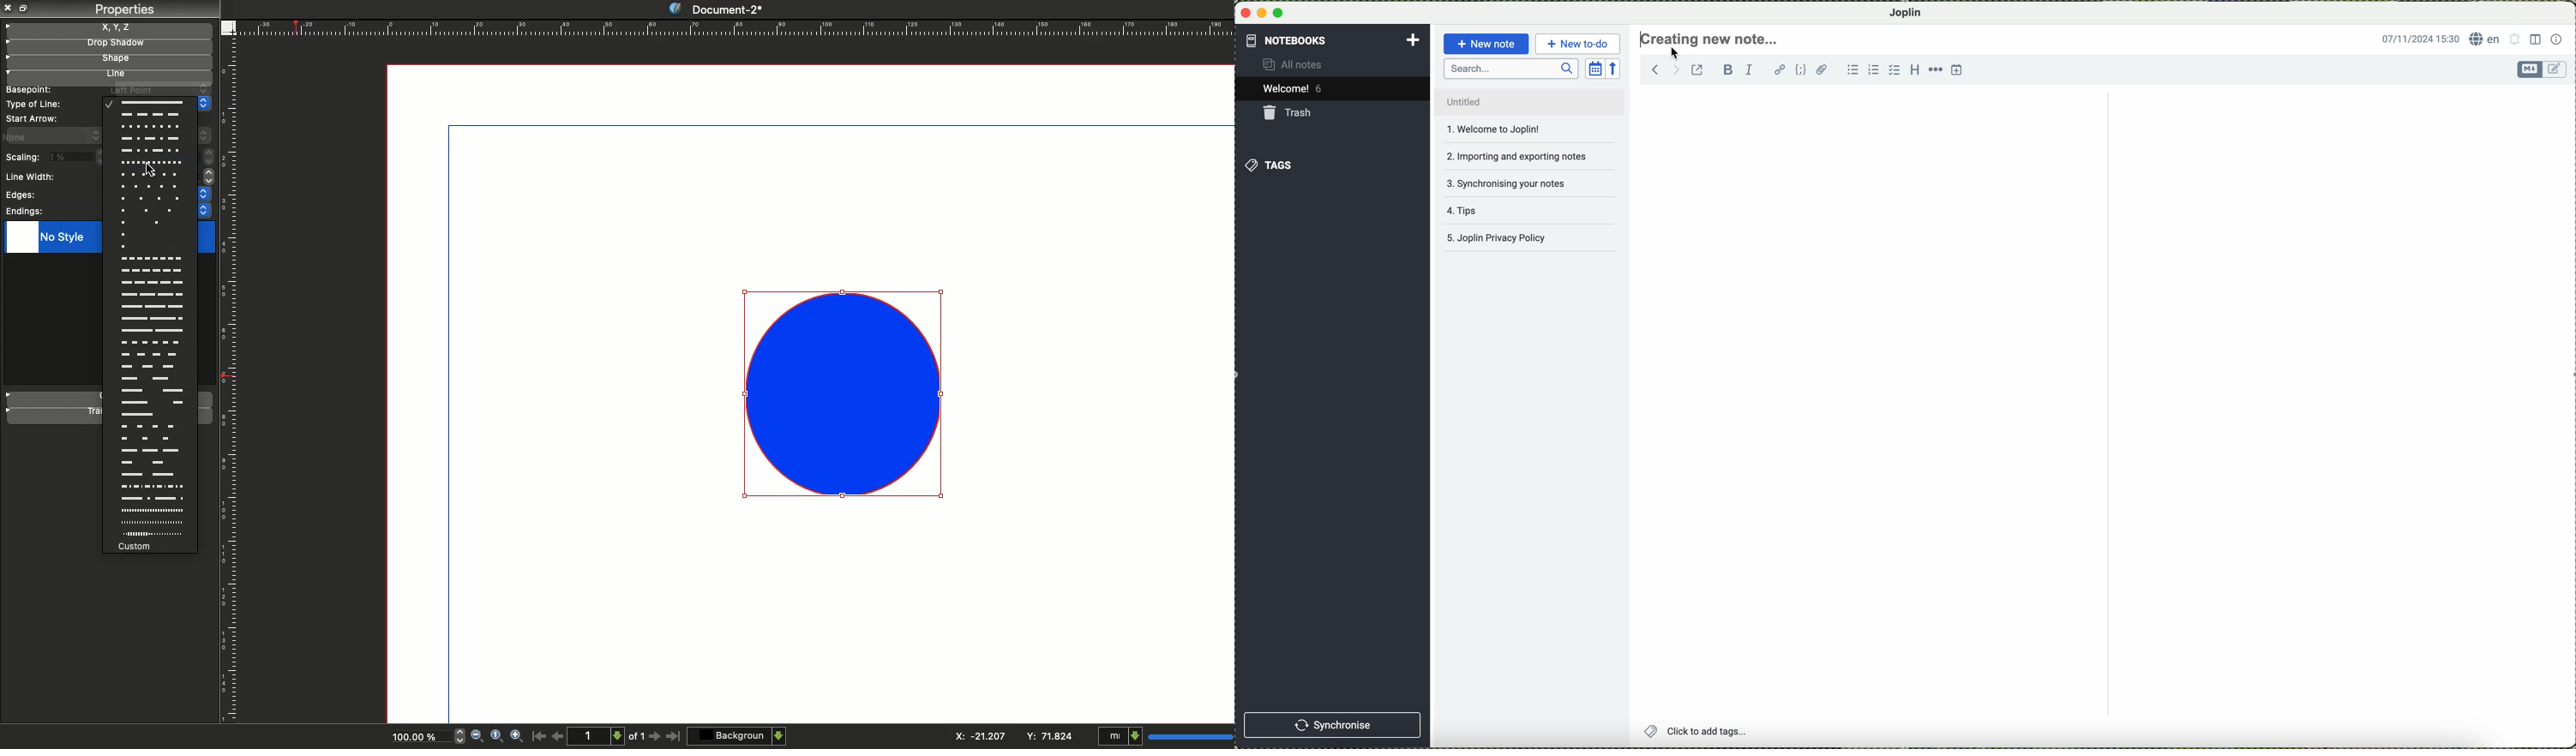 This screenshot has height=756, width=2576. Describe the element at coordinates (150, 451) in the screenshot. I see `line option` at that location.